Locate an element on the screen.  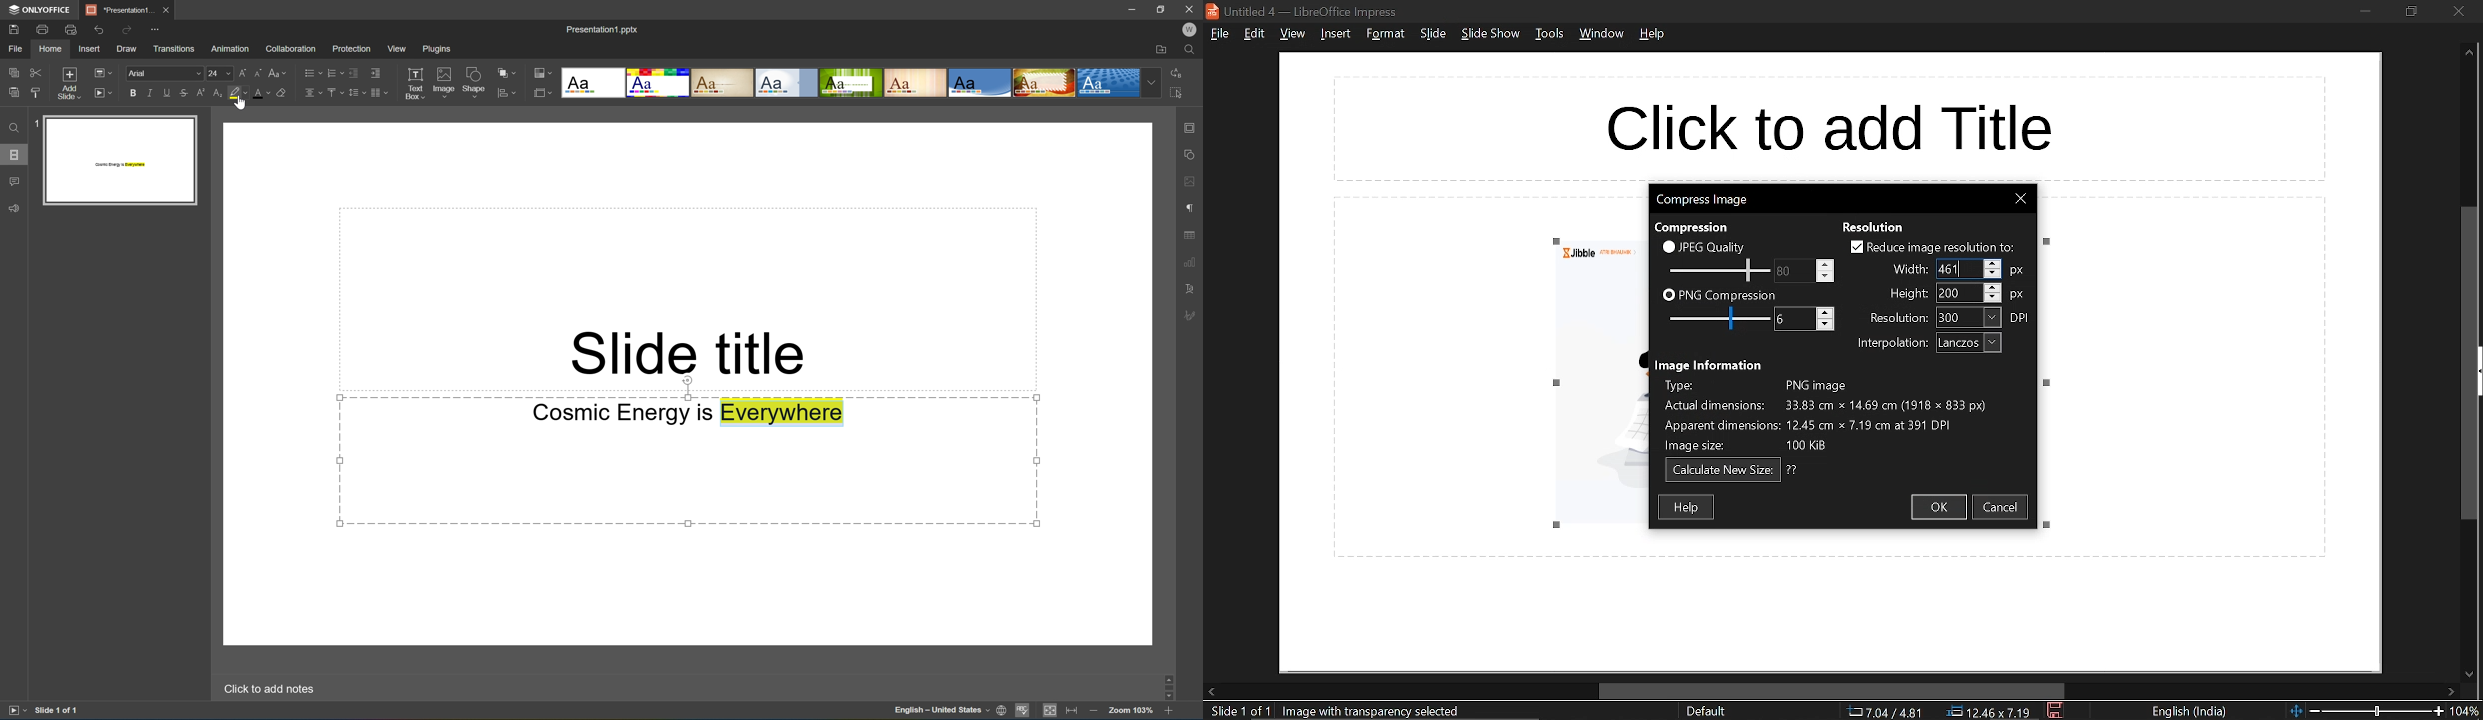
Comments is located at coordinates (14, 180).